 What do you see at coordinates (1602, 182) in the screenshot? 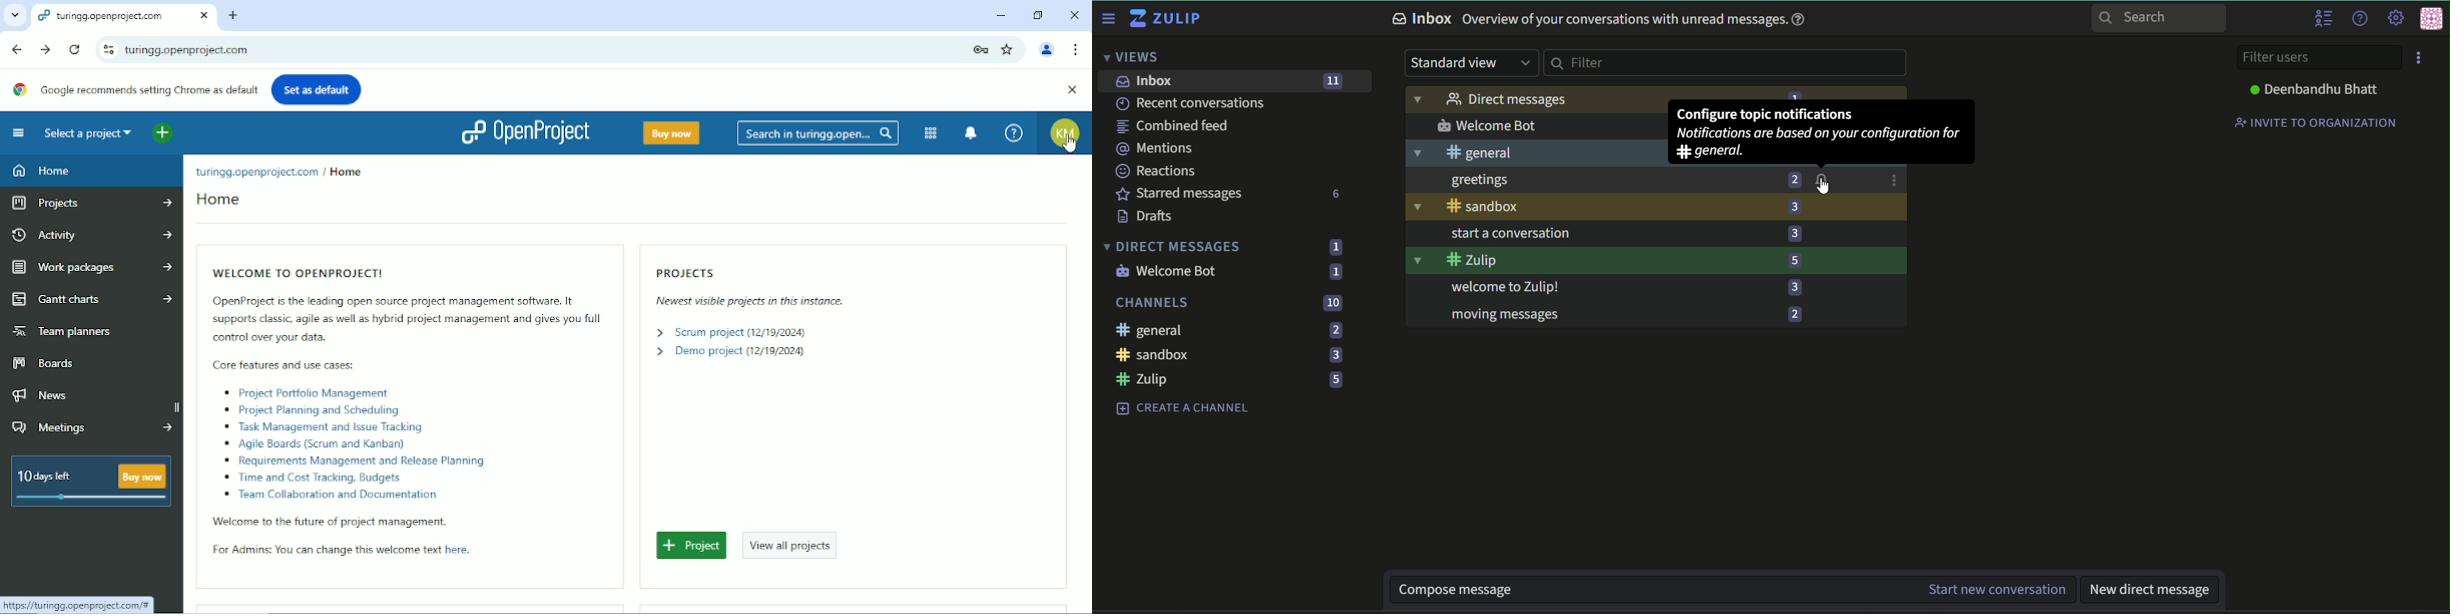
I see `greetings` at bounding box center [1602, 182].